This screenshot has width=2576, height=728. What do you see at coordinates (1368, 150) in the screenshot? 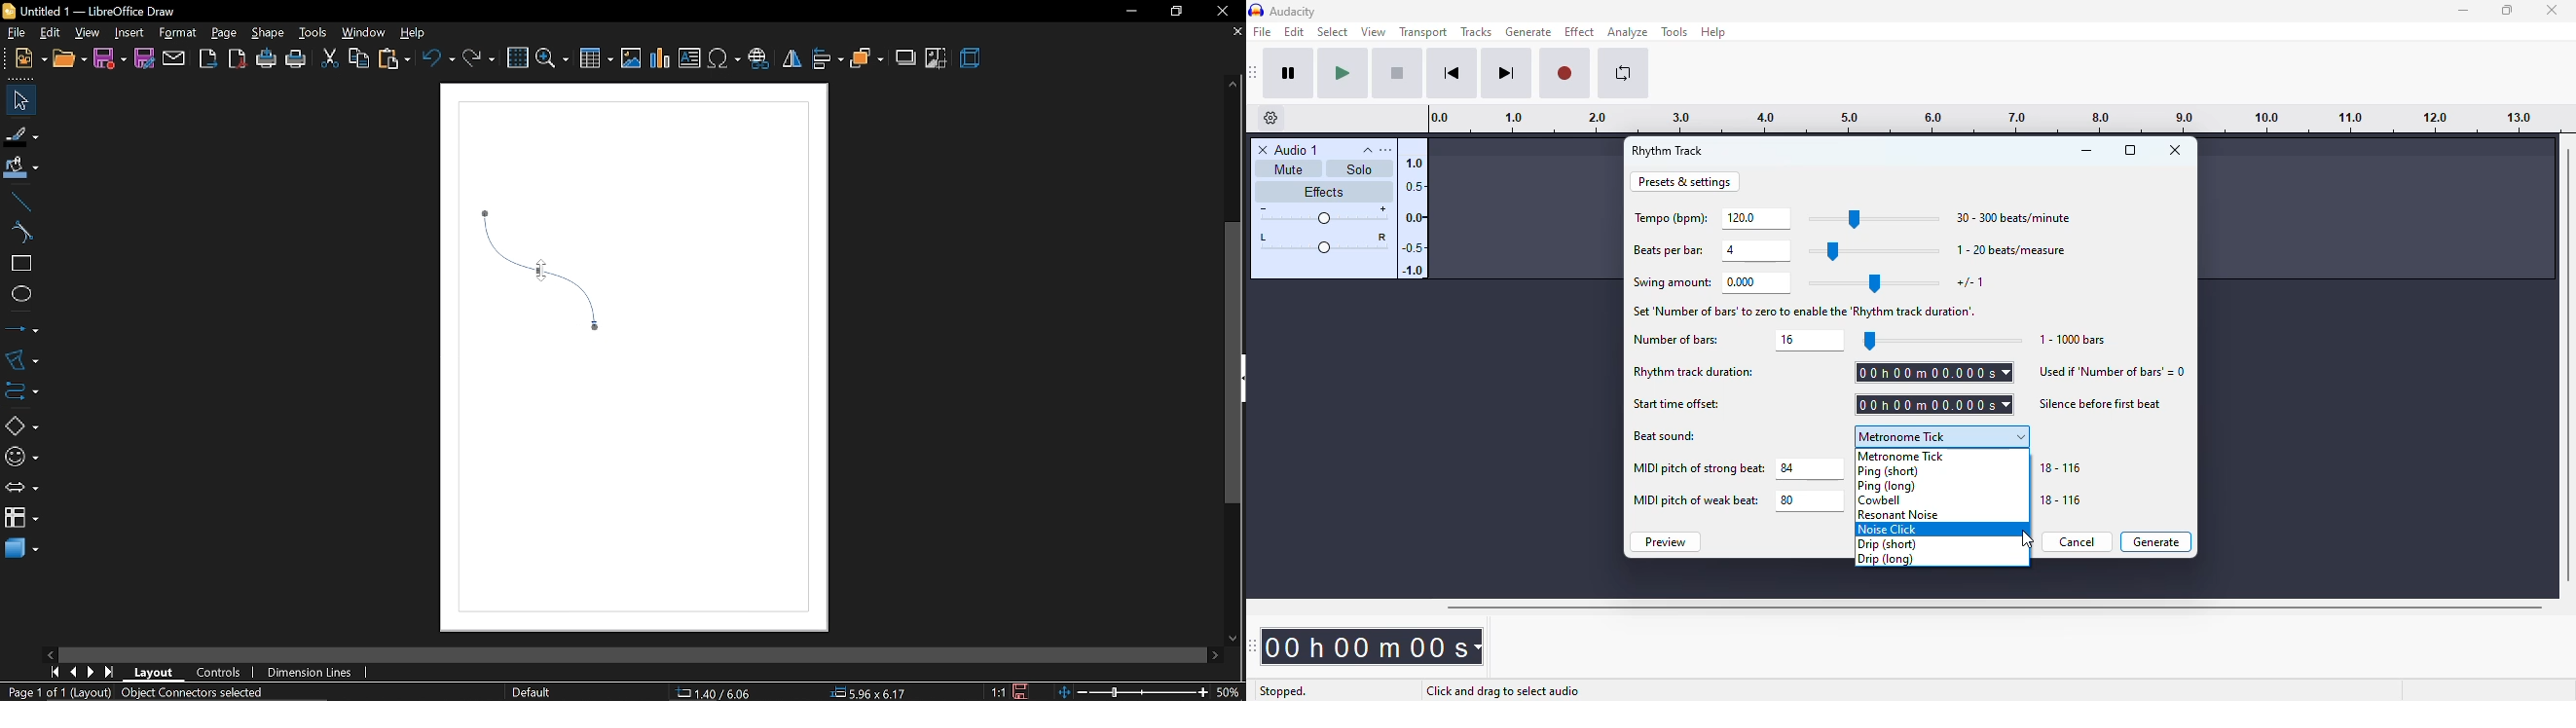
I see `collapse` at bounding box center [1368, 150].